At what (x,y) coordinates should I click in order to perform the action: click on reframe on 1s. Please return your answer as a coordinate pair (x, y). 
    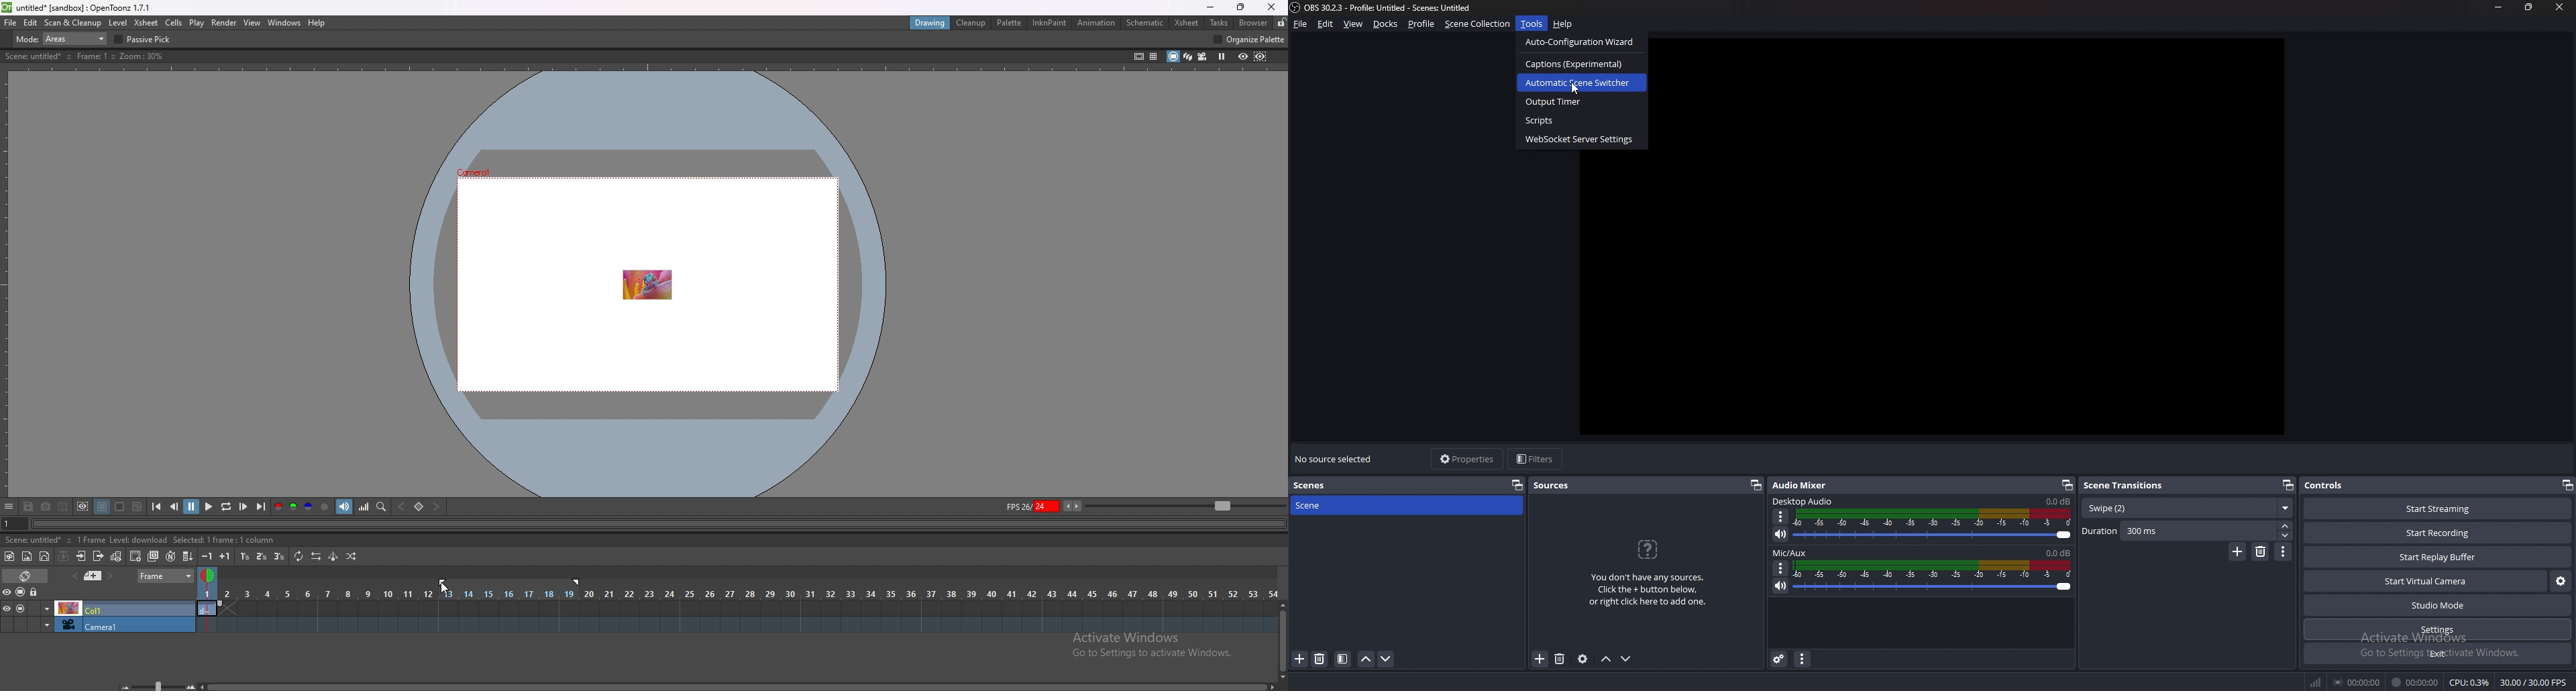
    Looking at the image, I should click on (245, 557).